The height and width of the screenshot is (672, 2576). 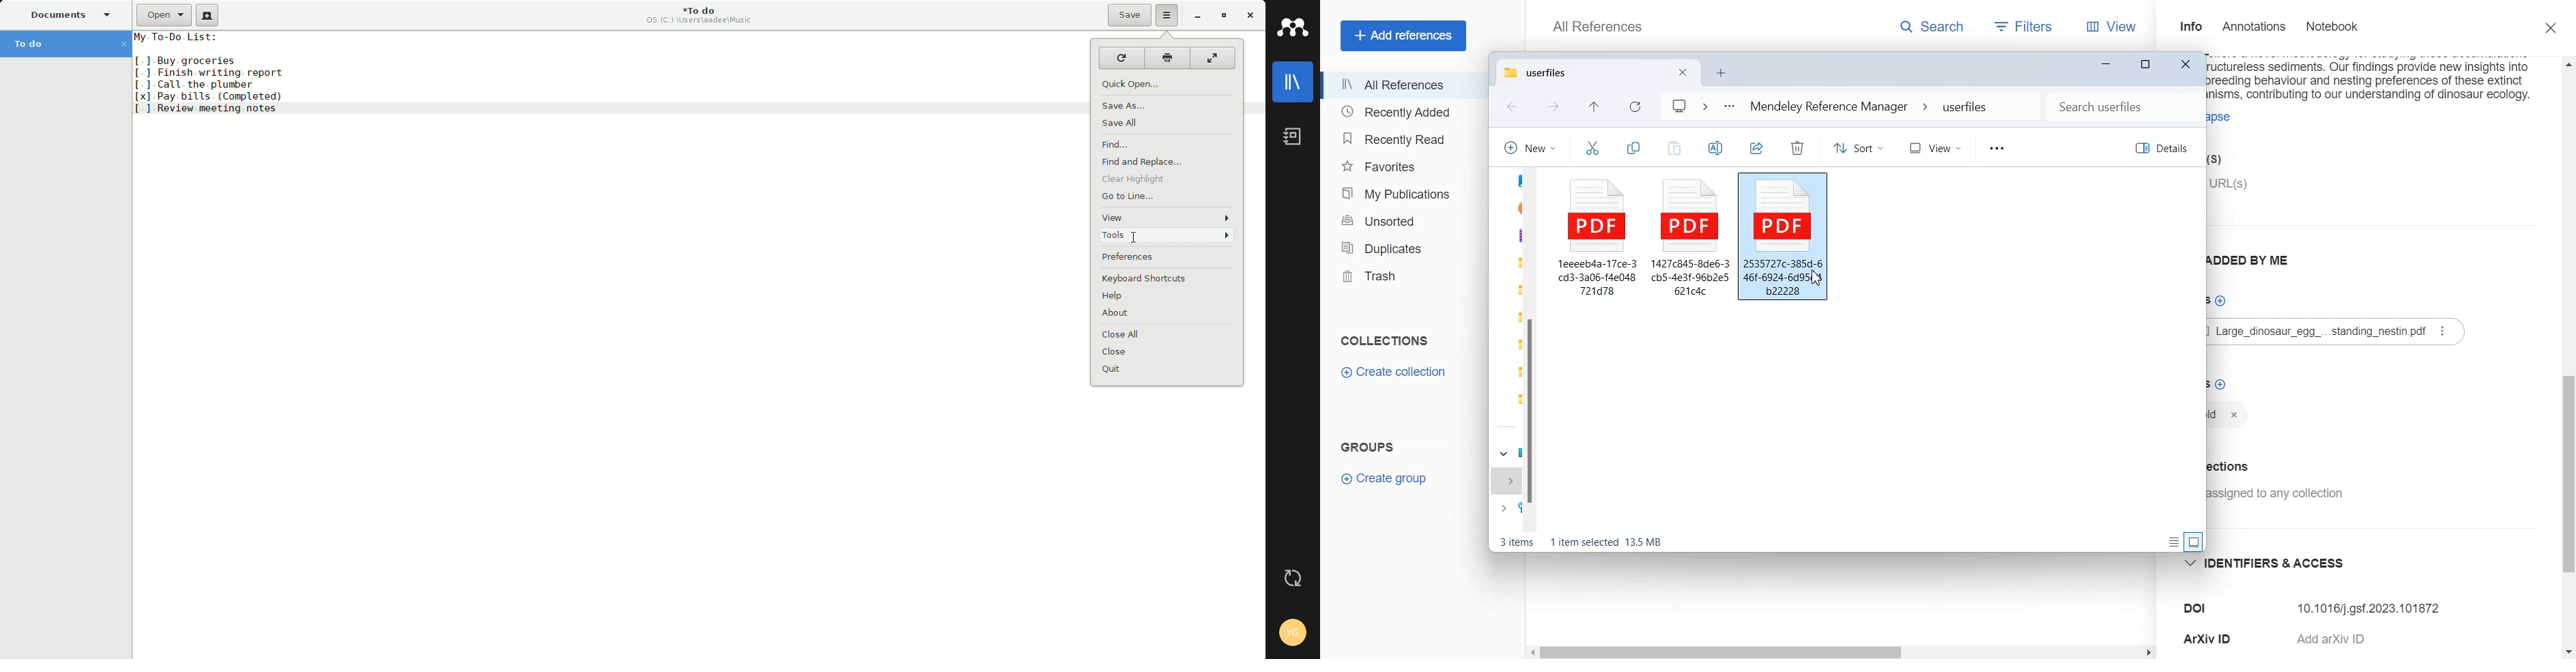 I want to click on Create Collection, so click(x=1395, y=371).